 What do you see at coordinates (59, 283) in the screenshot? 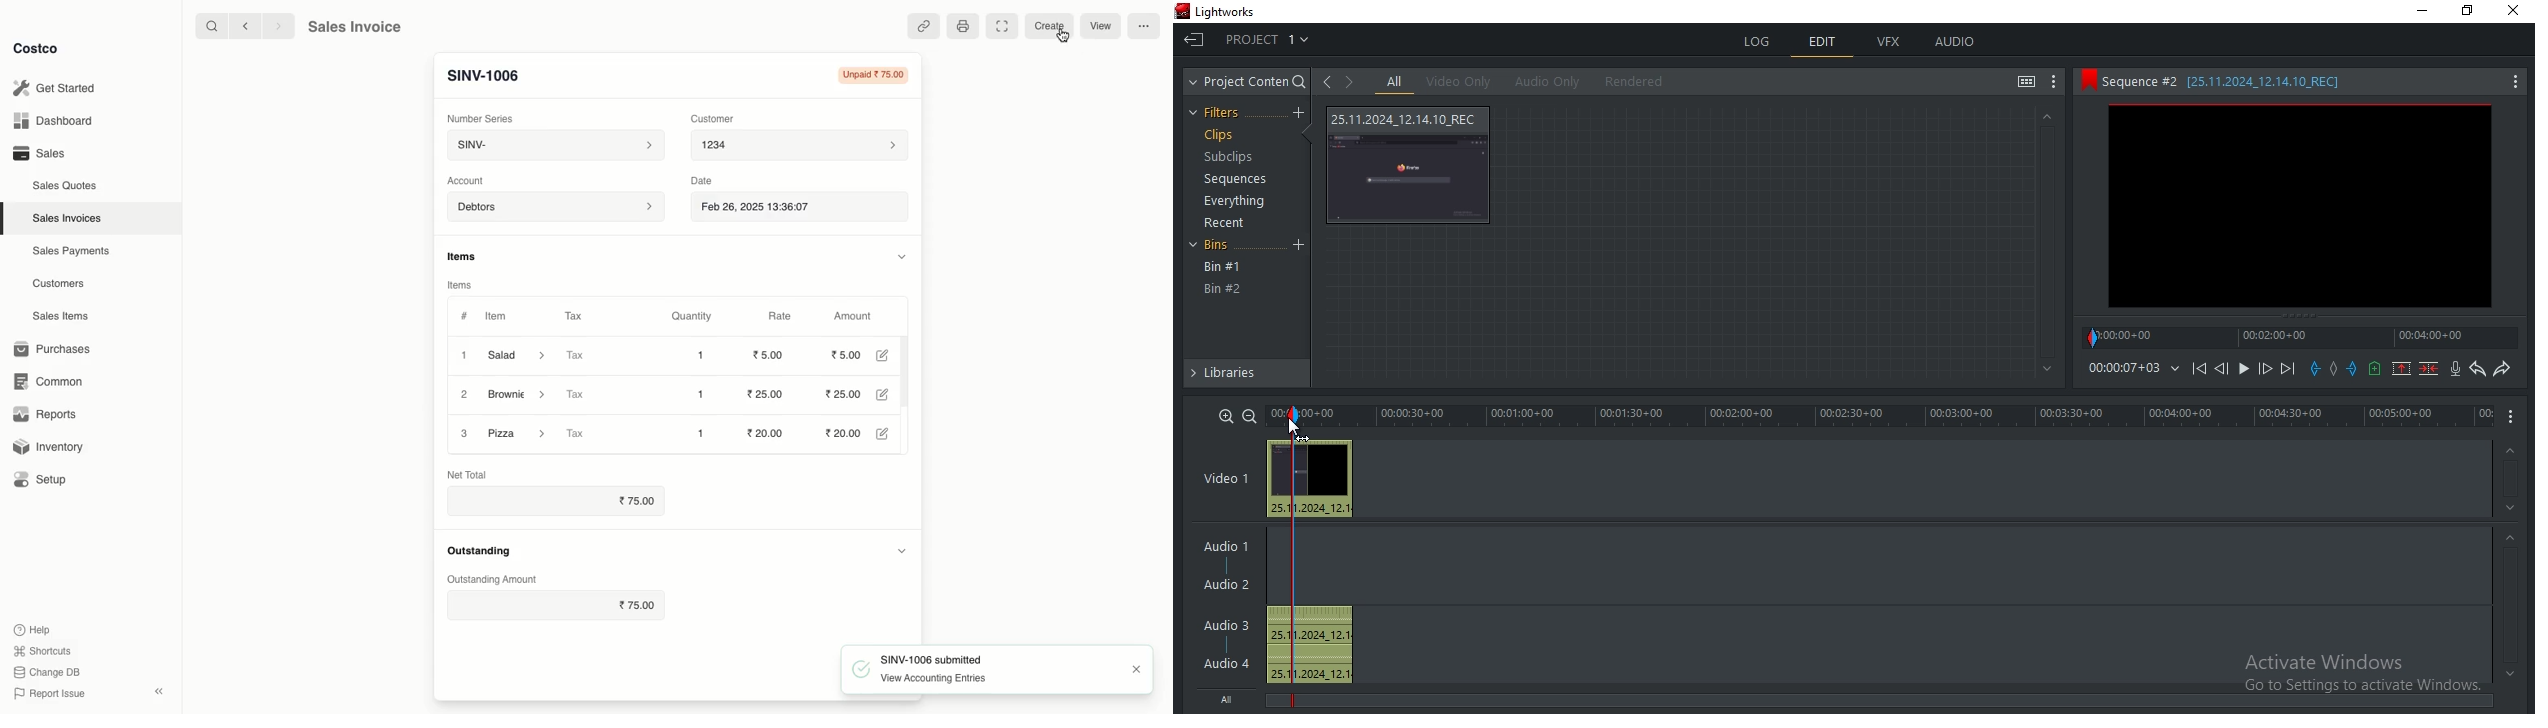
I see `Customers` at bounding box center [59, 283].